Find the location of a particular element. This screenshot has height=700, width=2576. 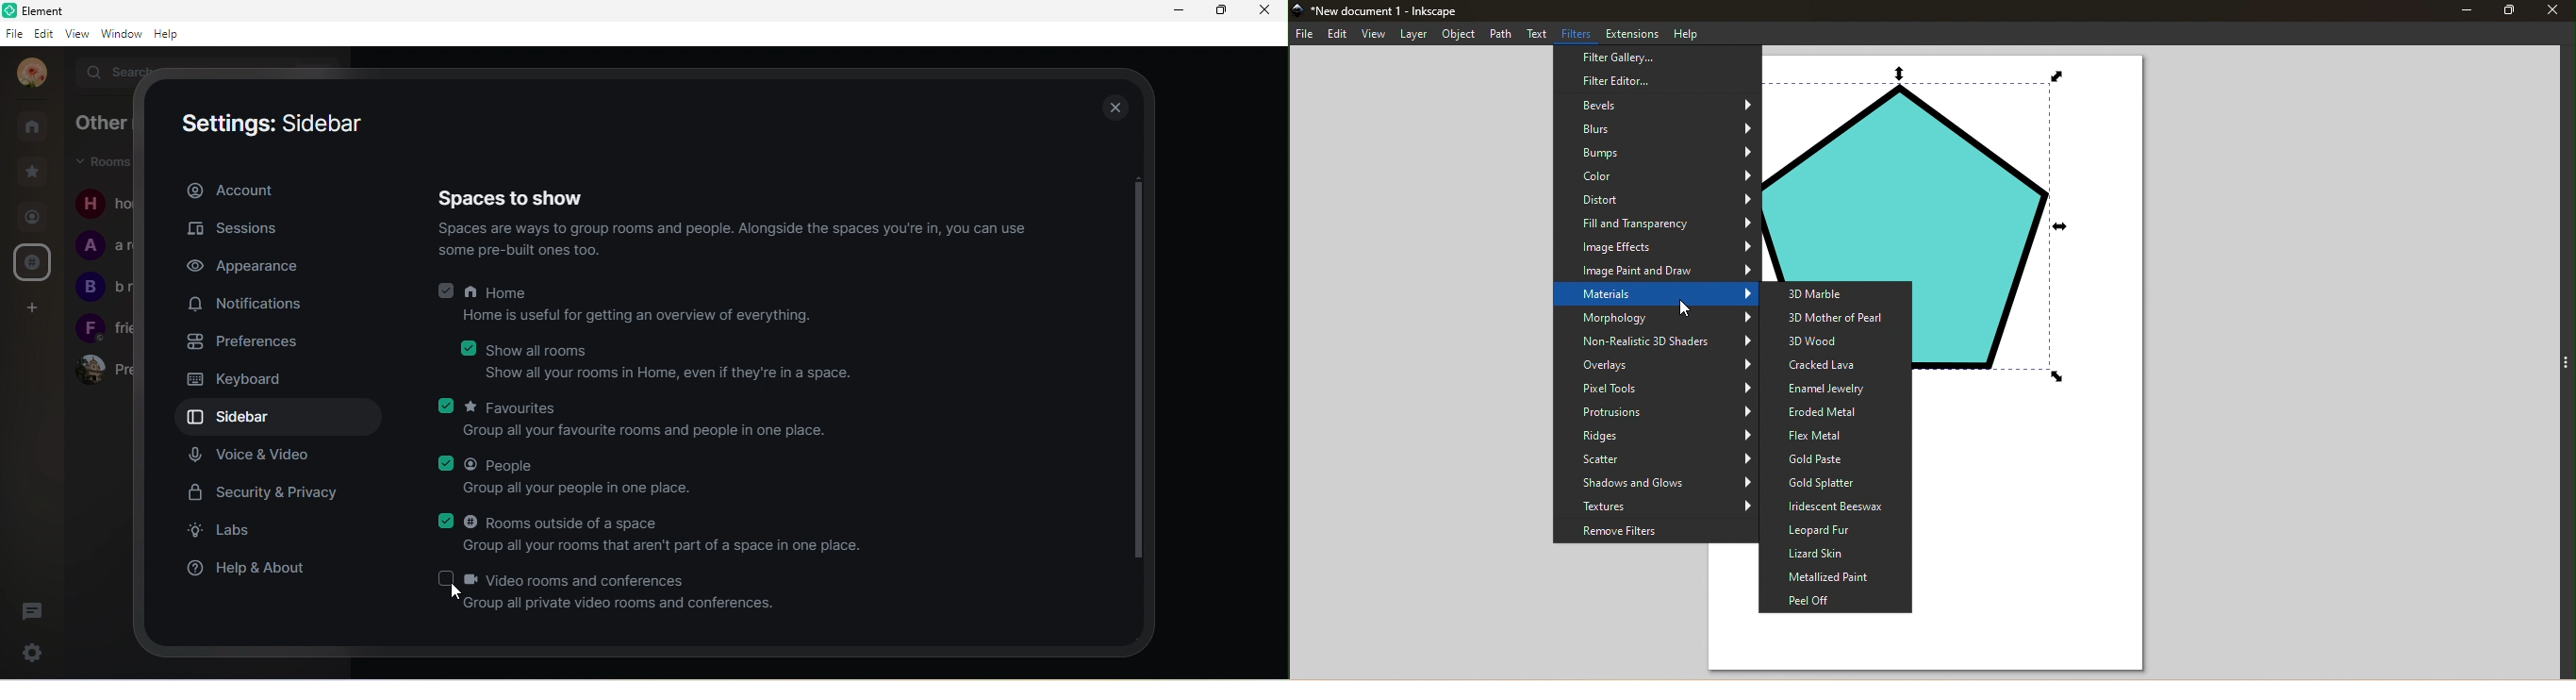

voice and video is located at coordinates (254, 456).